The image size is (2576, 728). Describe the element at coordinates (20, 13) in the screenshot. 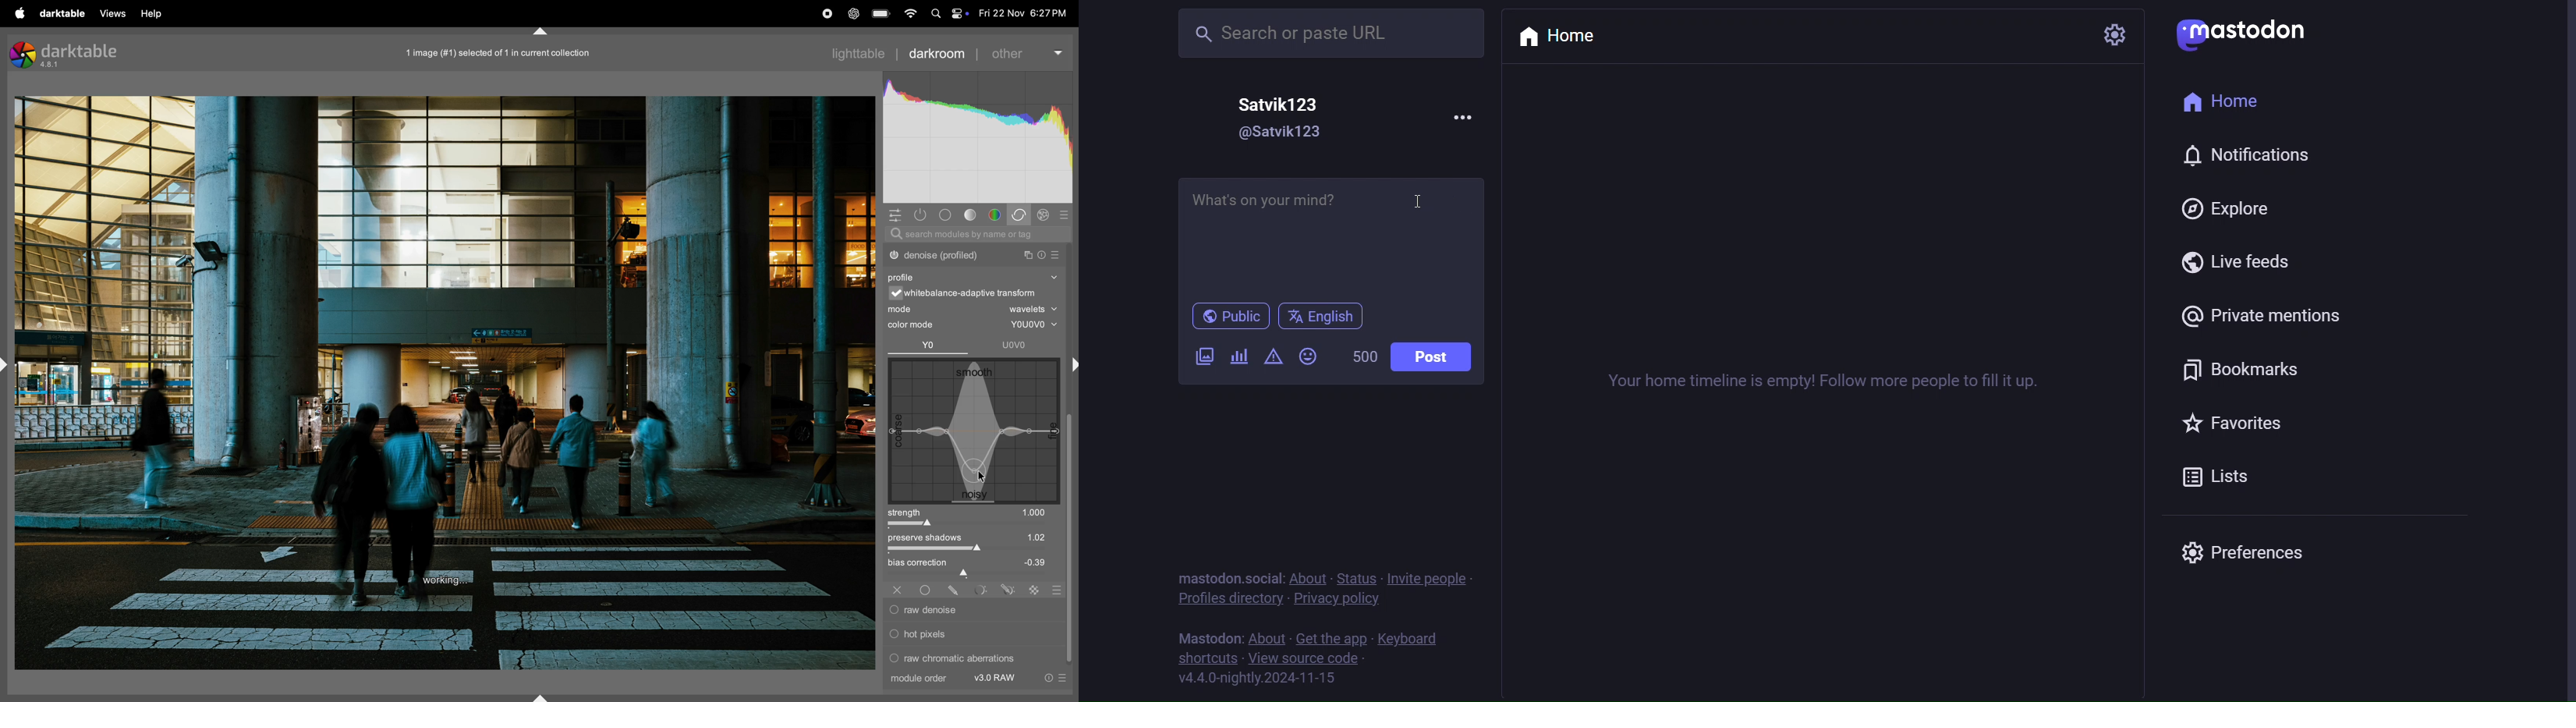

I see `apple menu` at that location.